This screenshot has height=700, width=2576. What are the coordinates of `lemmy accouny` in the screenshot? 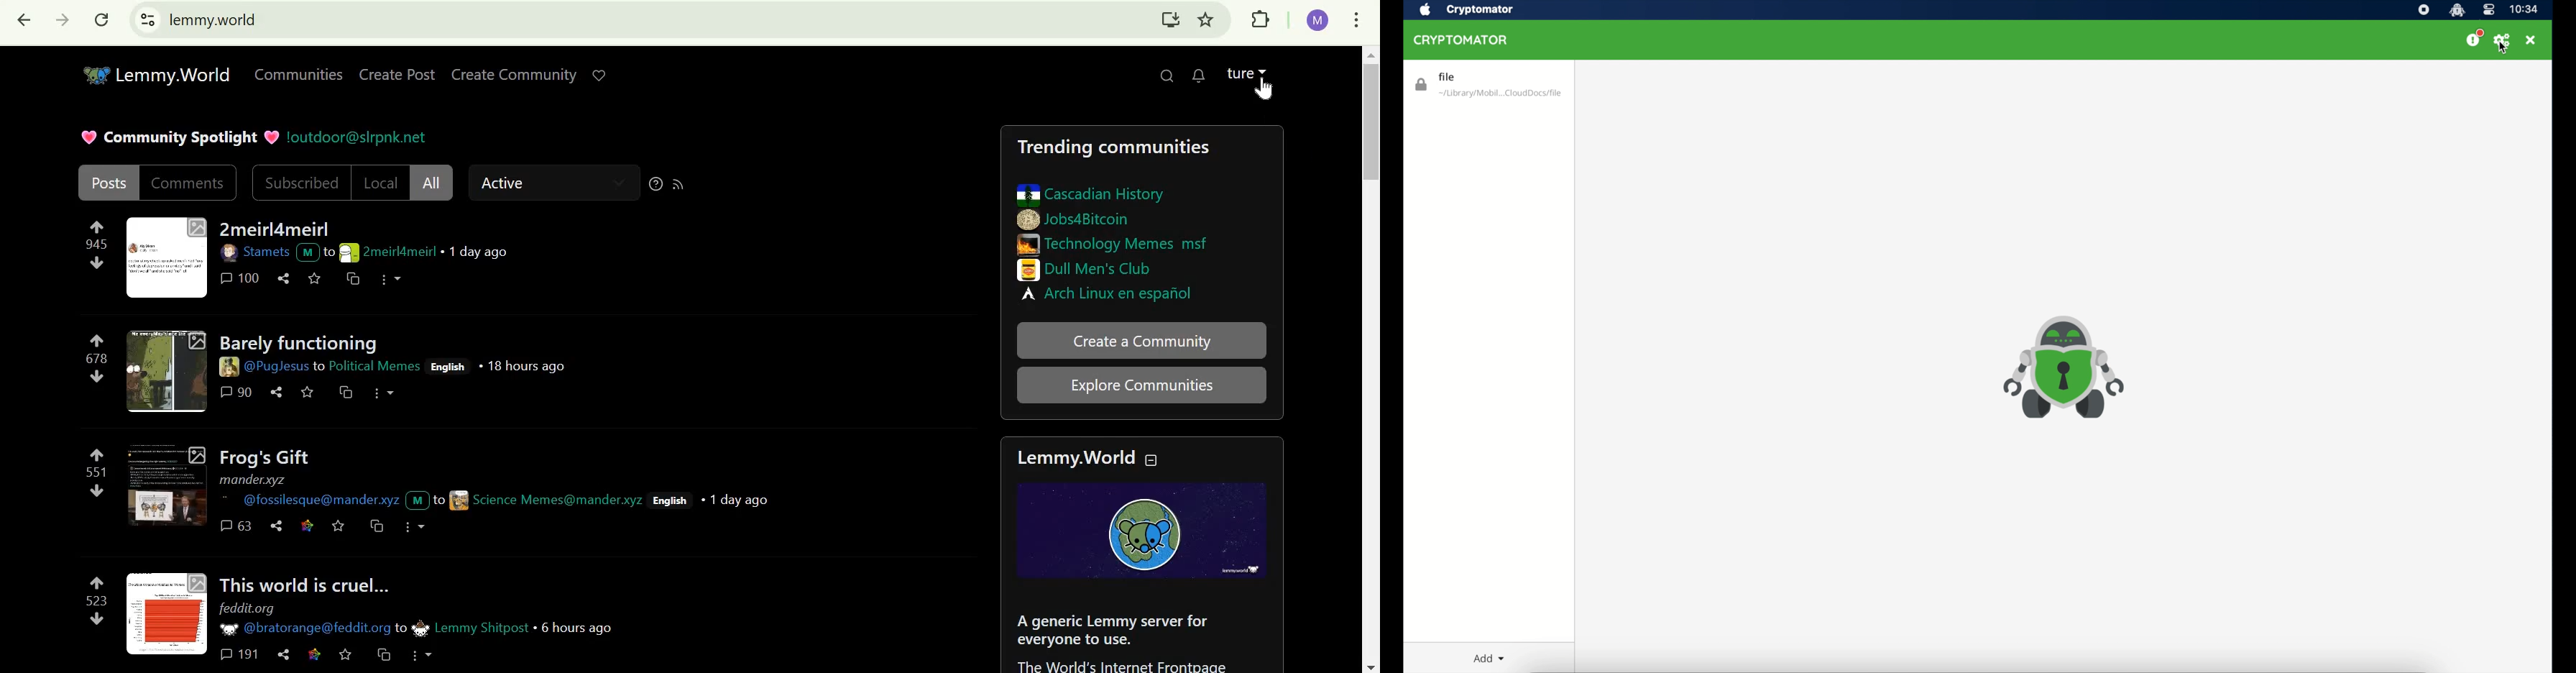 It's located at (1238, 70).